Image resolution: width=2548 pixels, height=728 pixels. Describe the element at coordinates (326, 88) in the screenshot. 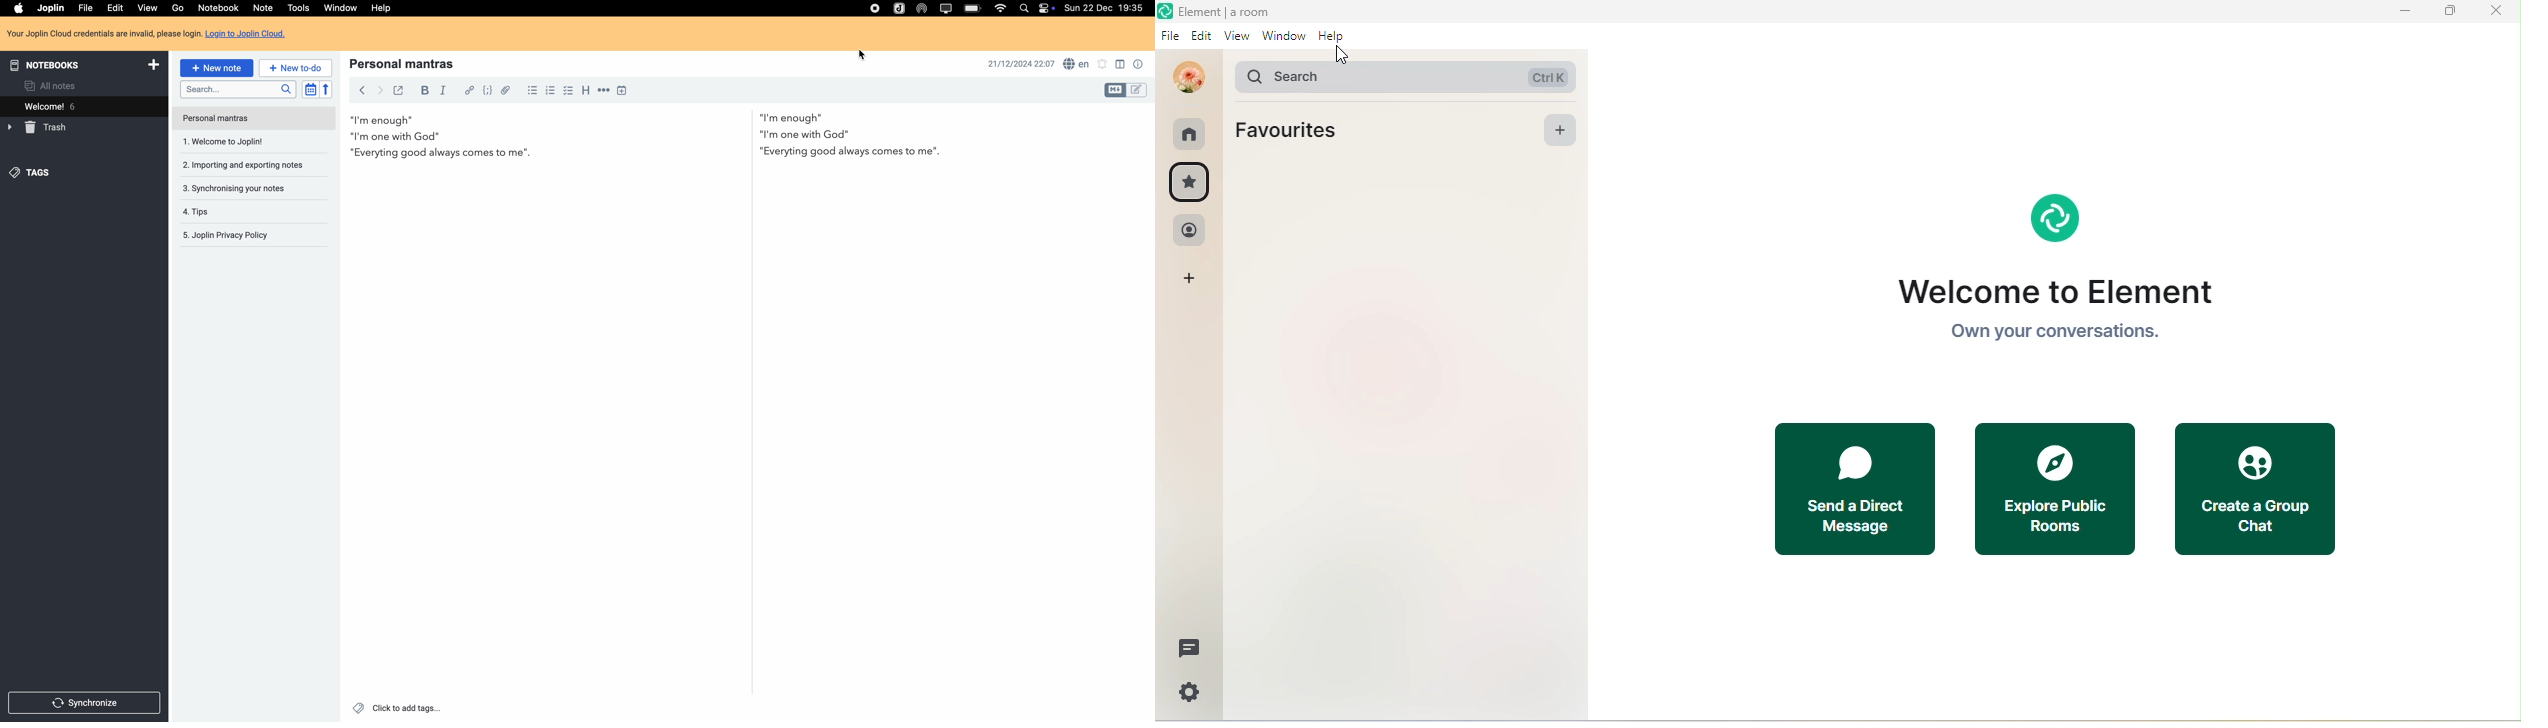

I see `reverse sort order` at that location.